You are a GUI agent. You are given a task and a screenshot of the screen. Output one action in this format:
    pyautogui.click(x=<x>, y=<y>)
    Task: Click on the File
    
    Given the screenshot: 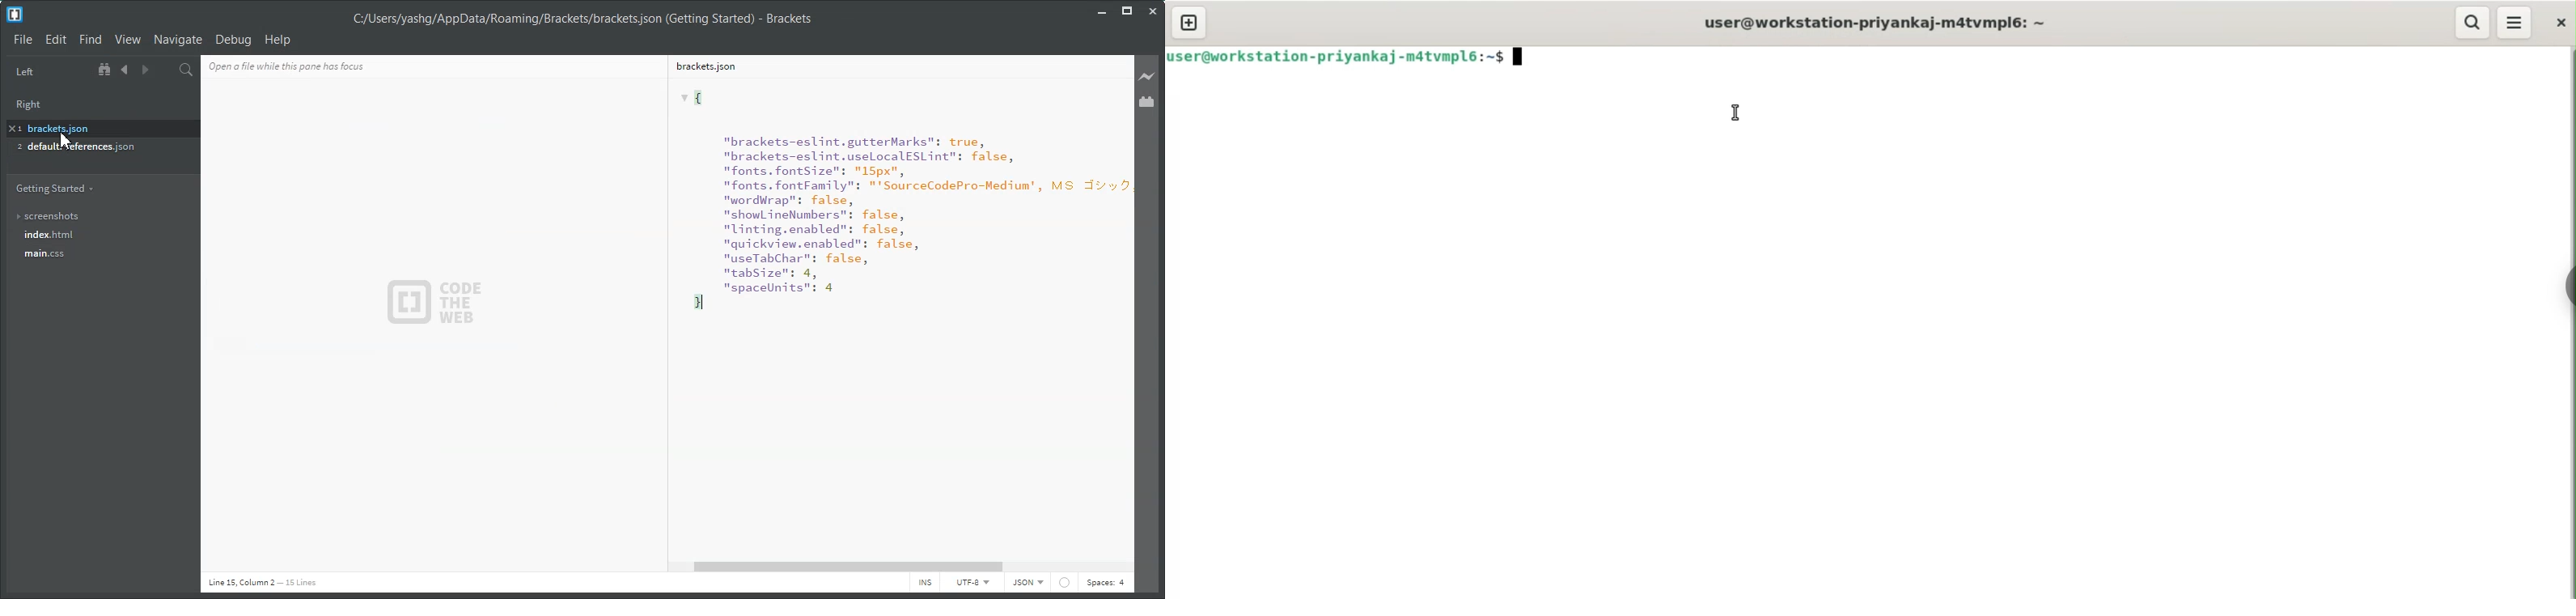 What is the action you would take?
    pyautogui.click(x=23, y=39)
    